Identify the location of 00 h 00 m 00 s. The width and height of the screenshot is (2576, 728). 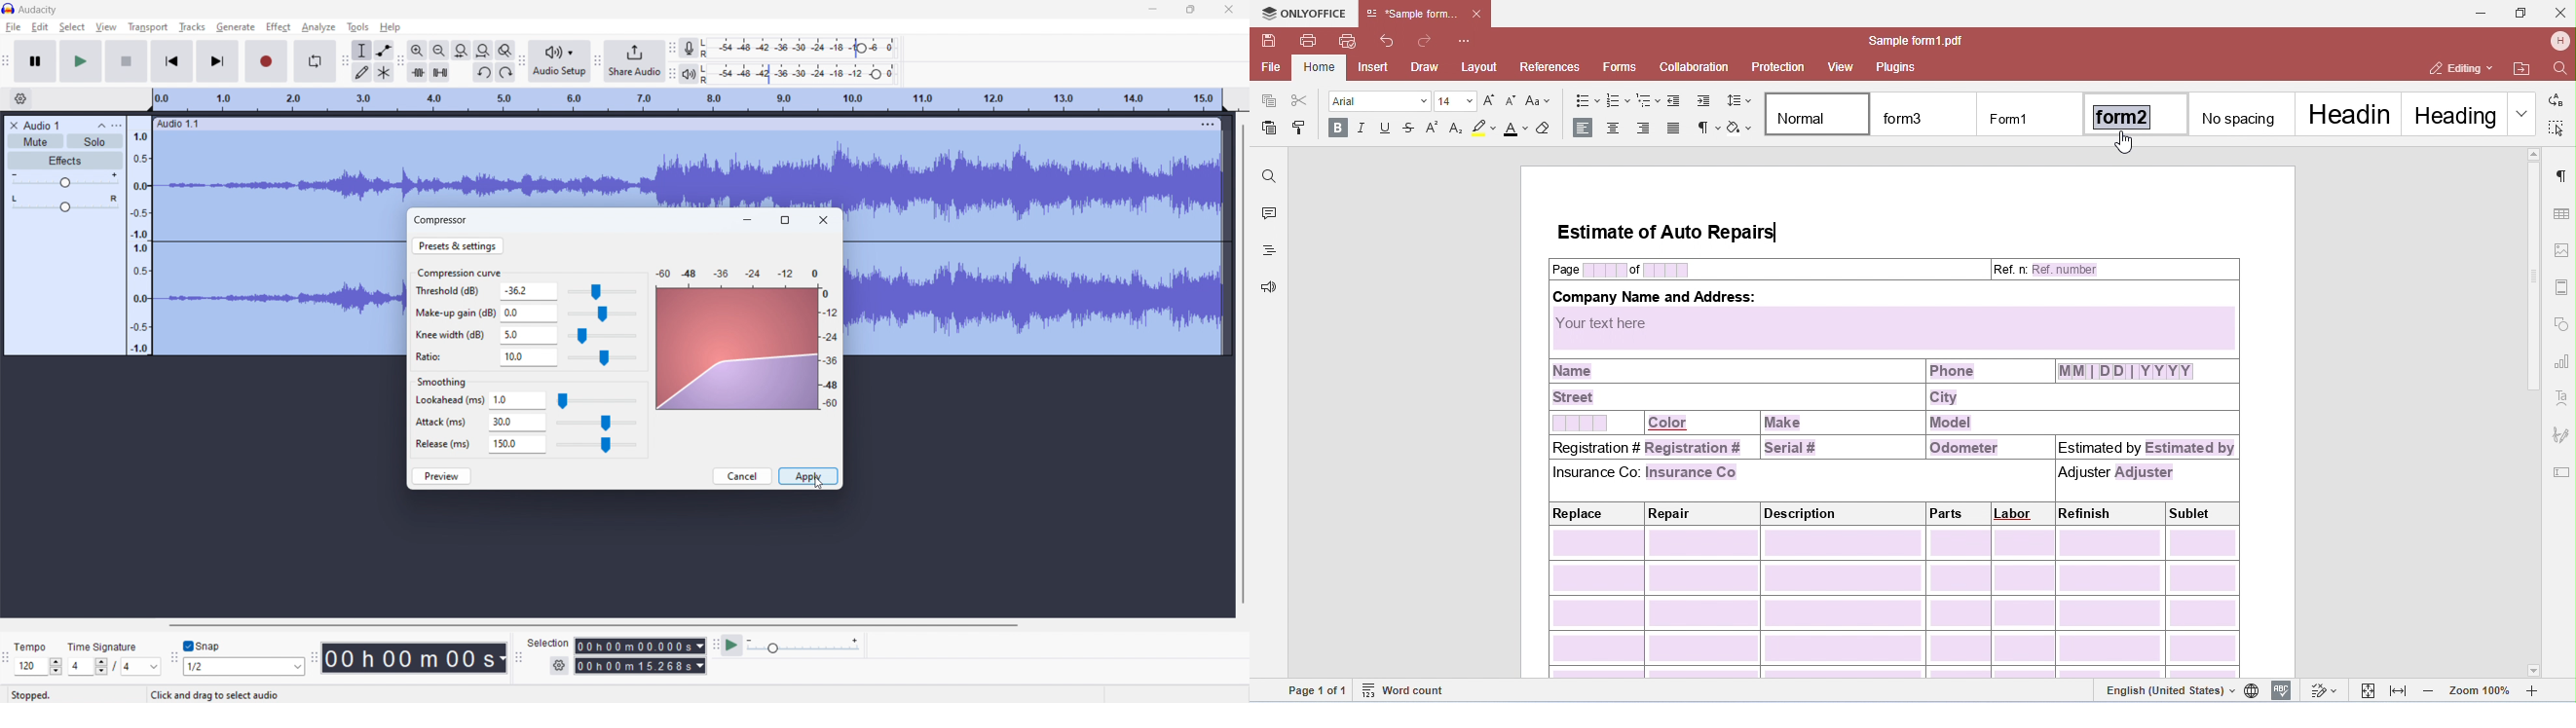
(414, 655).